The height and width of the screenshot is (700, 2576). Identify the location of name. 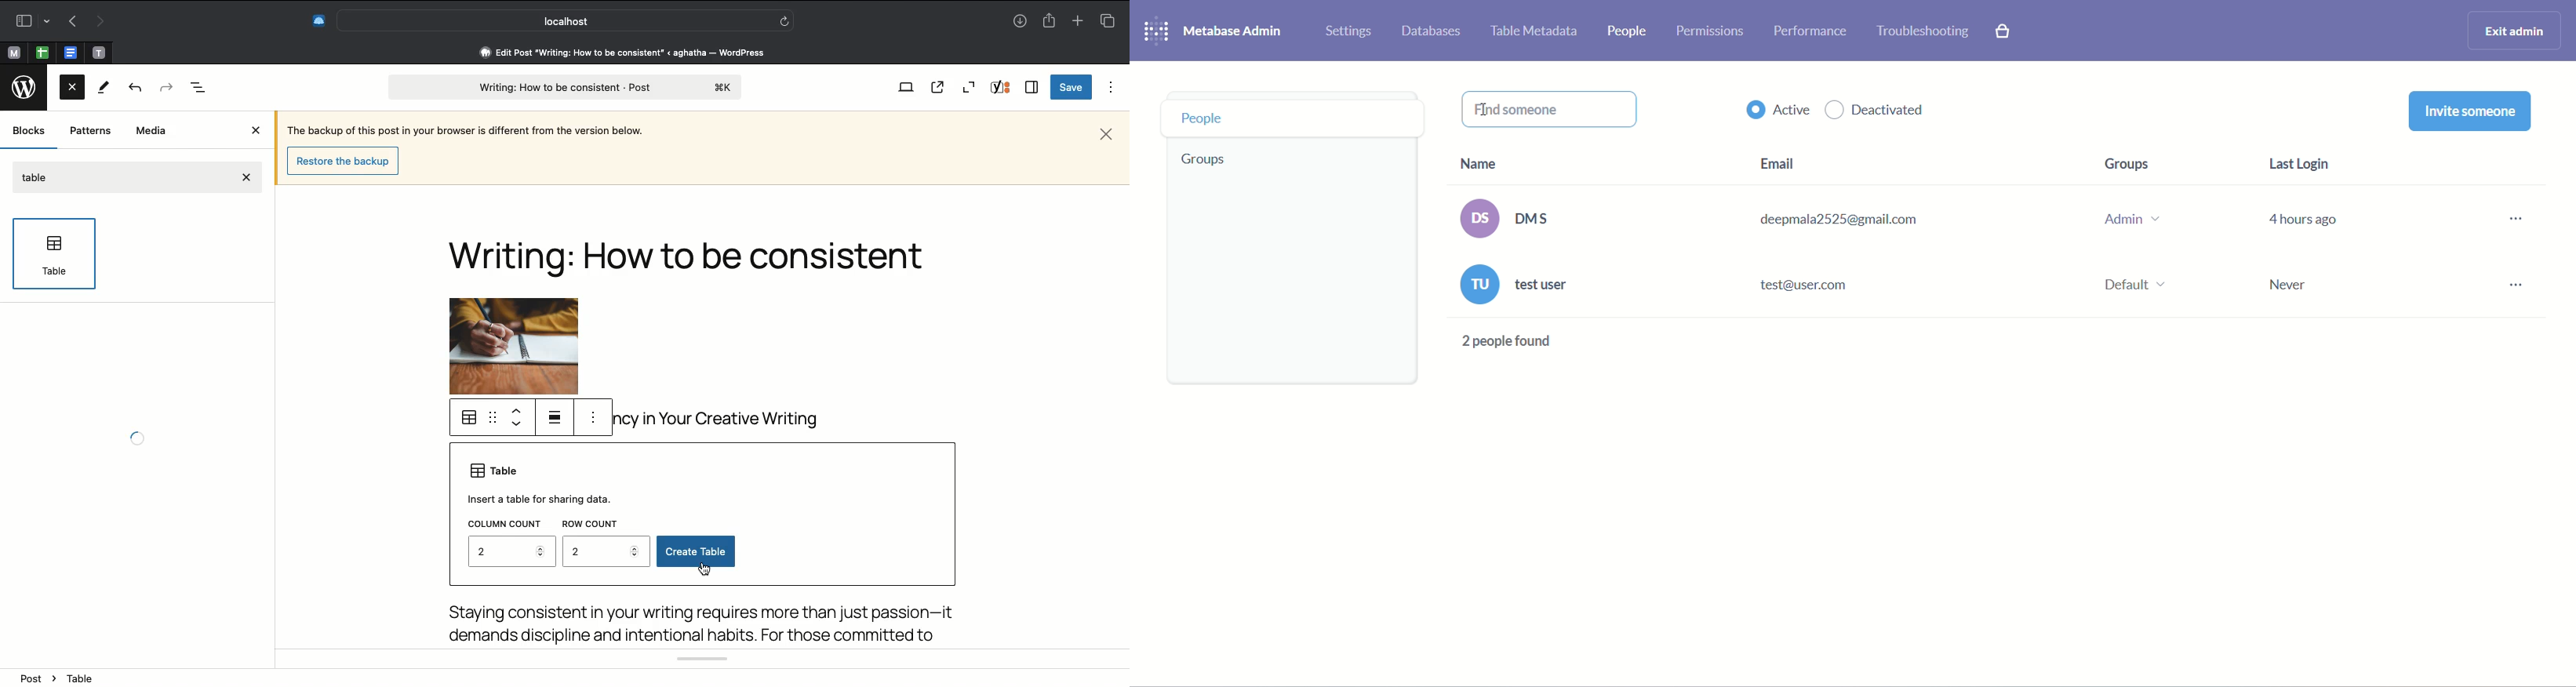
(1510, 226).